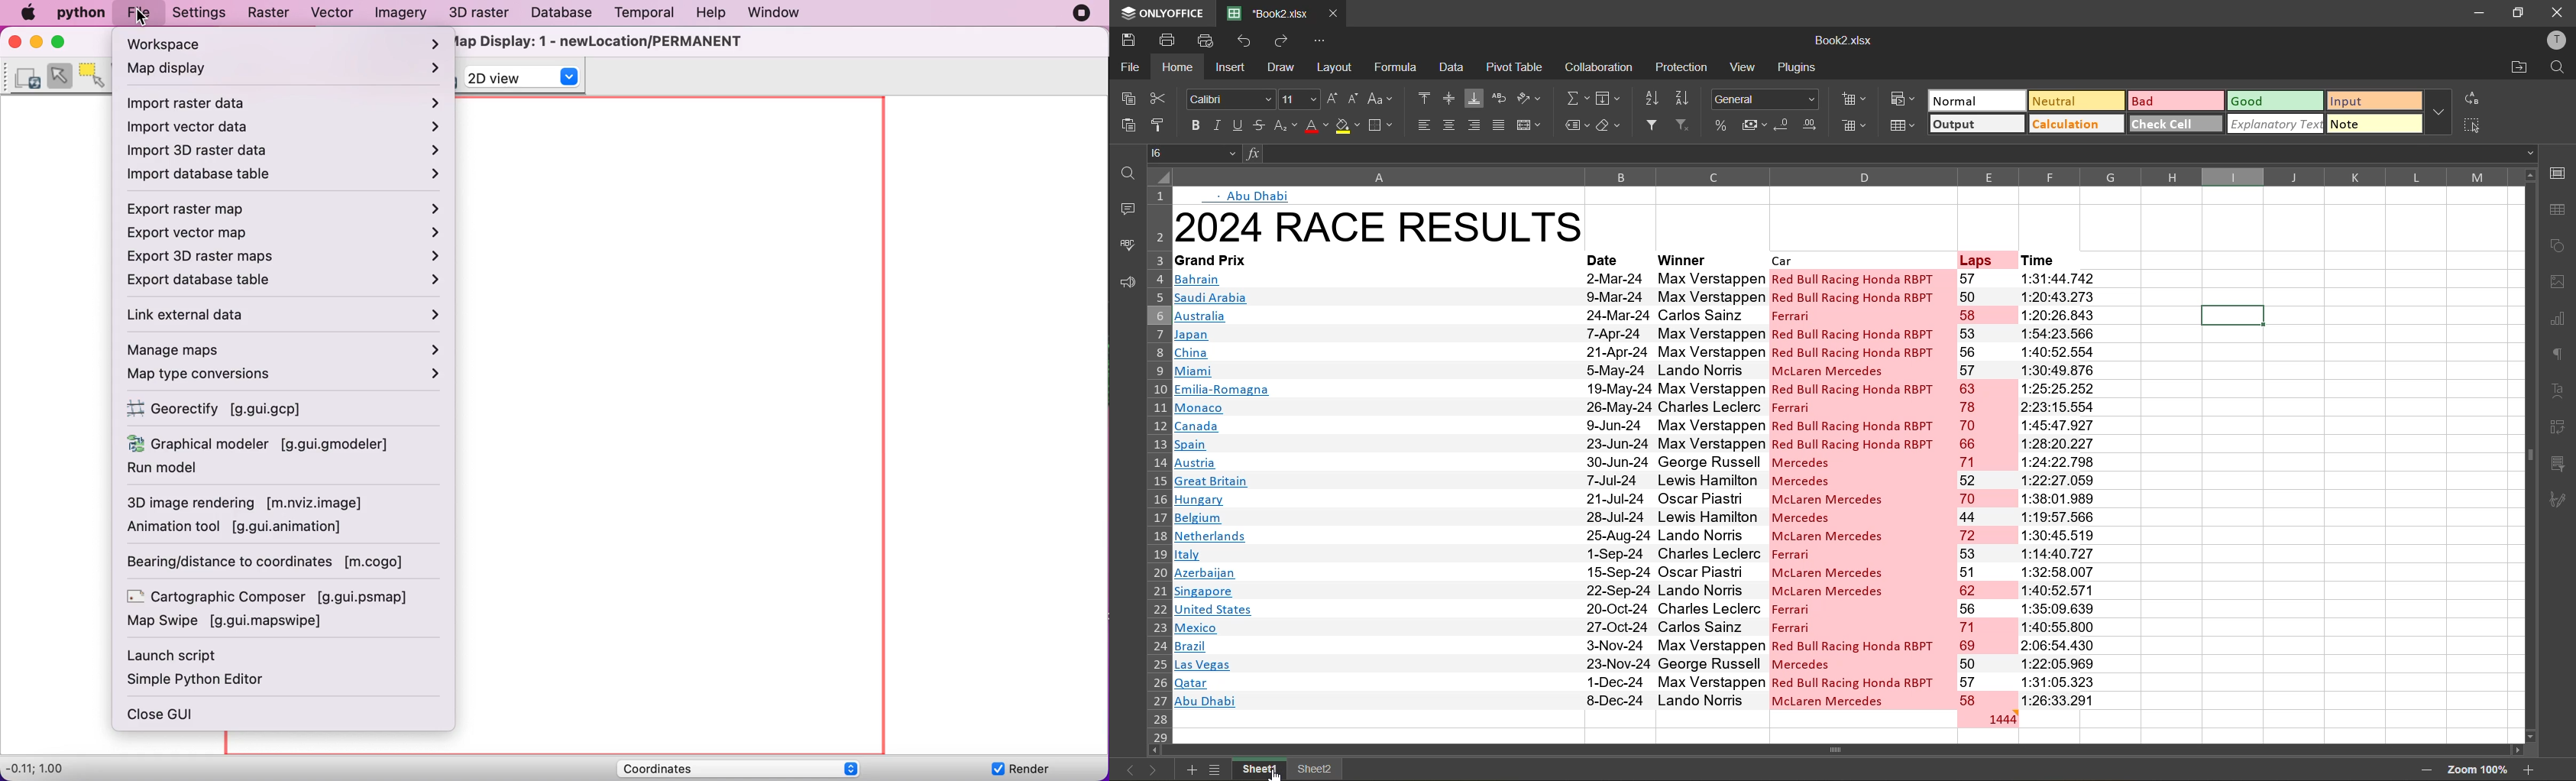  What do you see at coordinates (2561, 501) in the screenshot?
I see `signature` at bounding box center [2561, 501].